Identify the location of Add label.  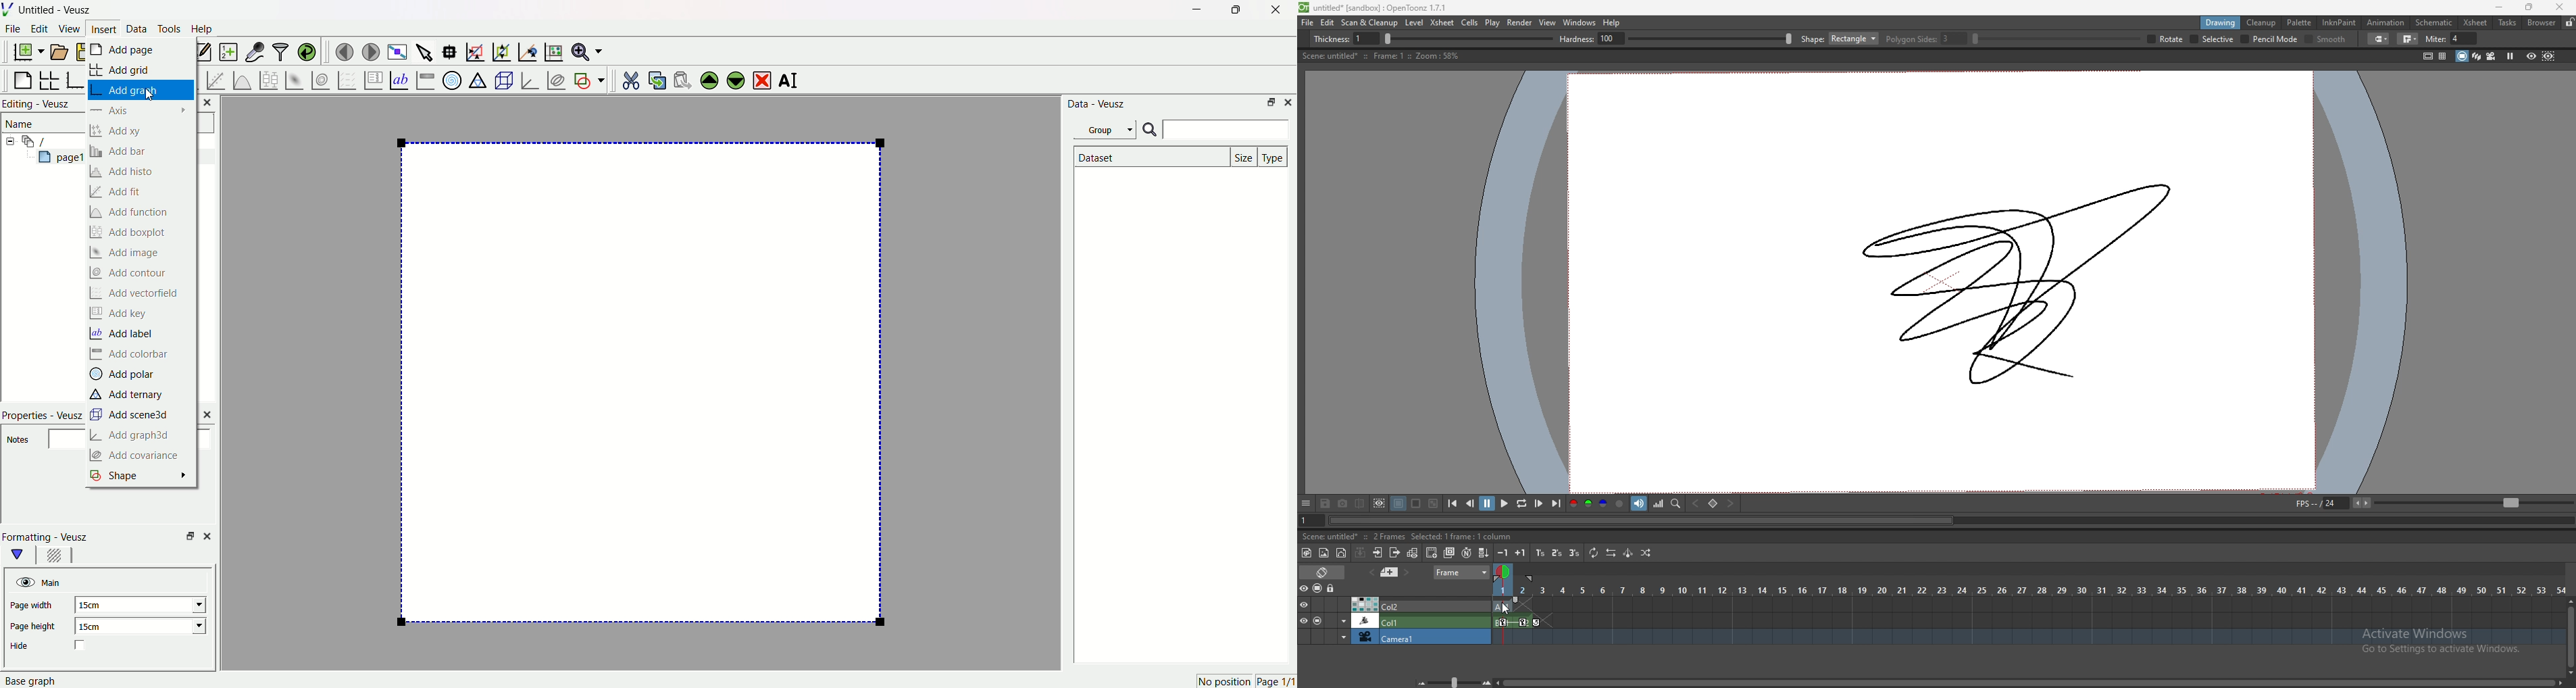
(132, 335).